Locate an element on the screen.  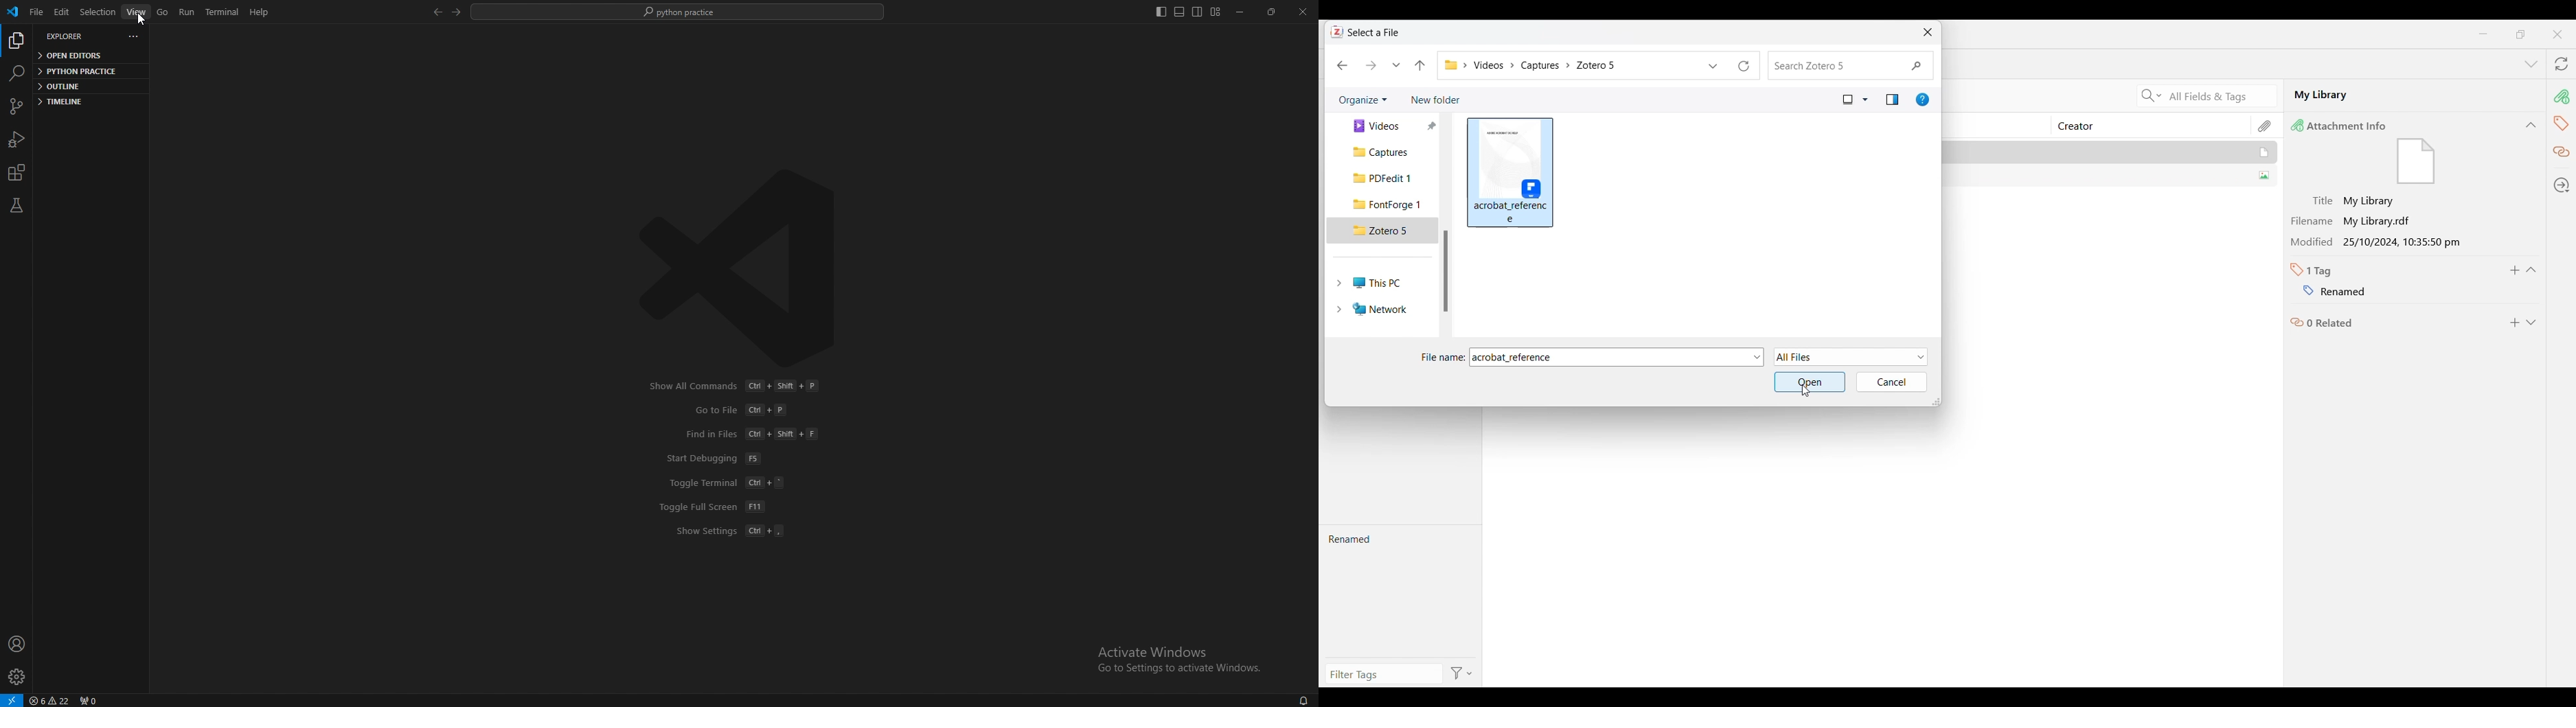
Add new folder is located at coordinates (1436, 100).